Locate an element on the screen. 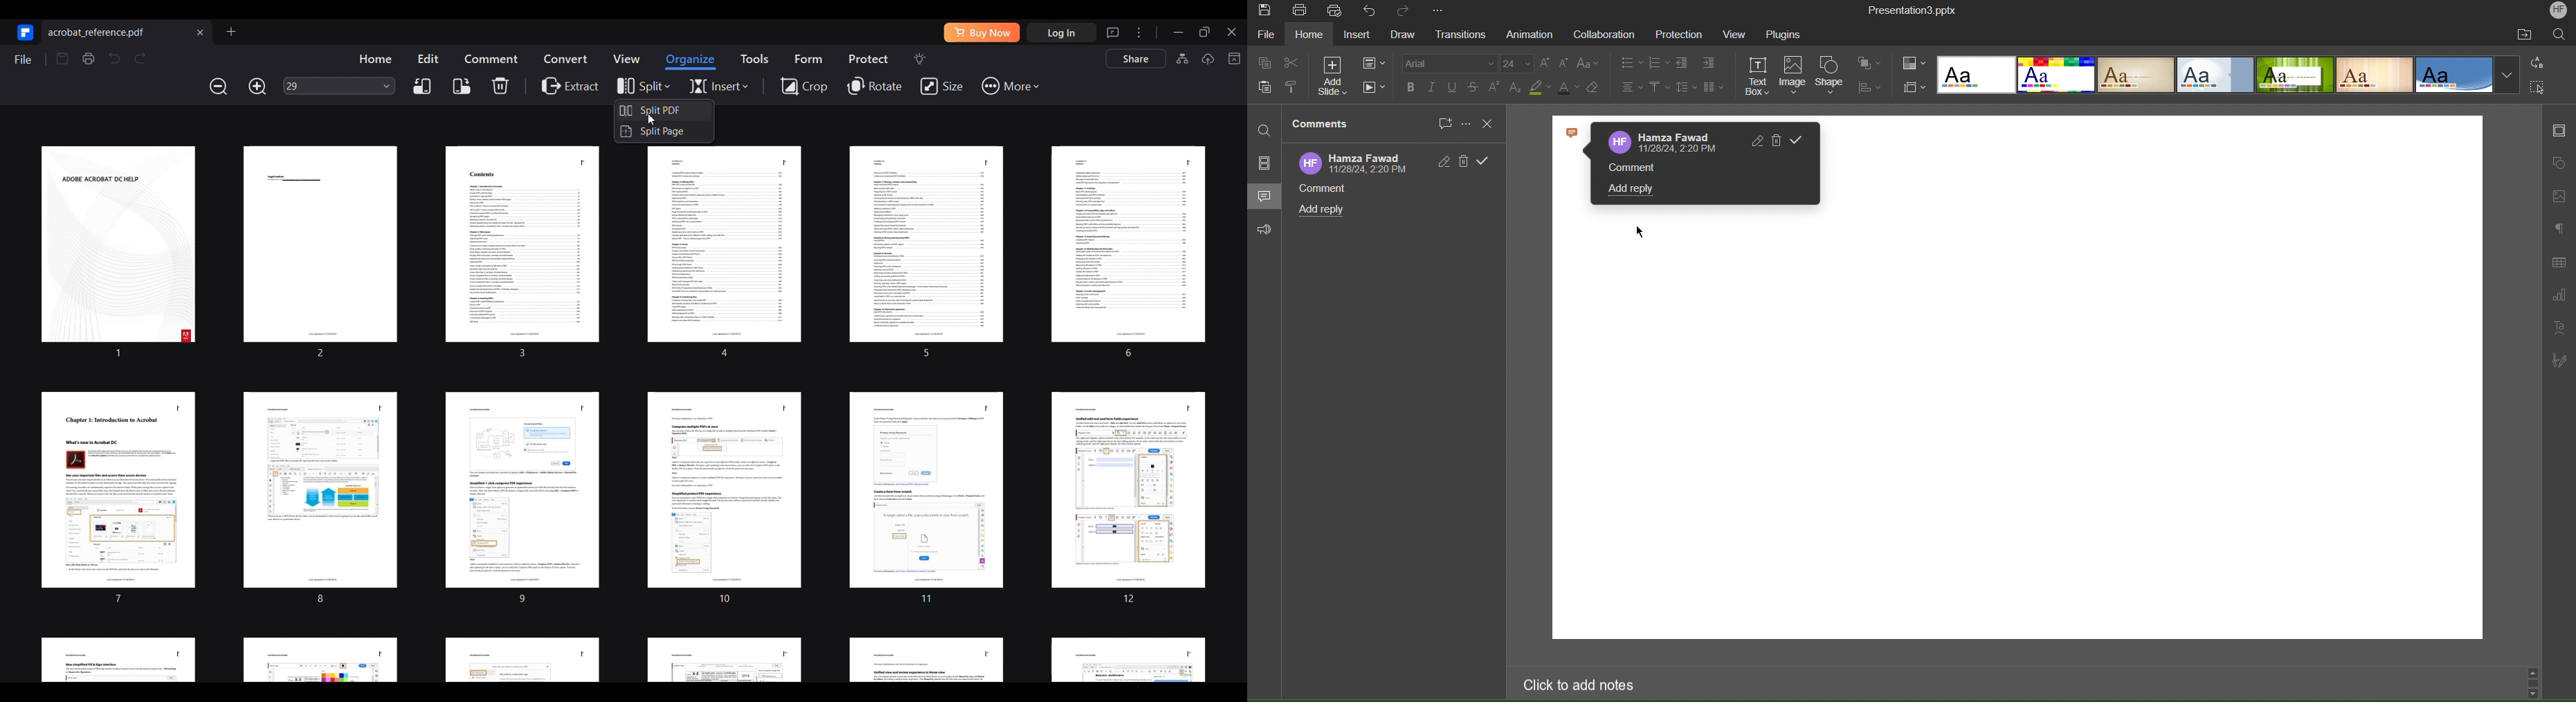 The image size is (2576, 728). More is located at coordinates (1437, 11).